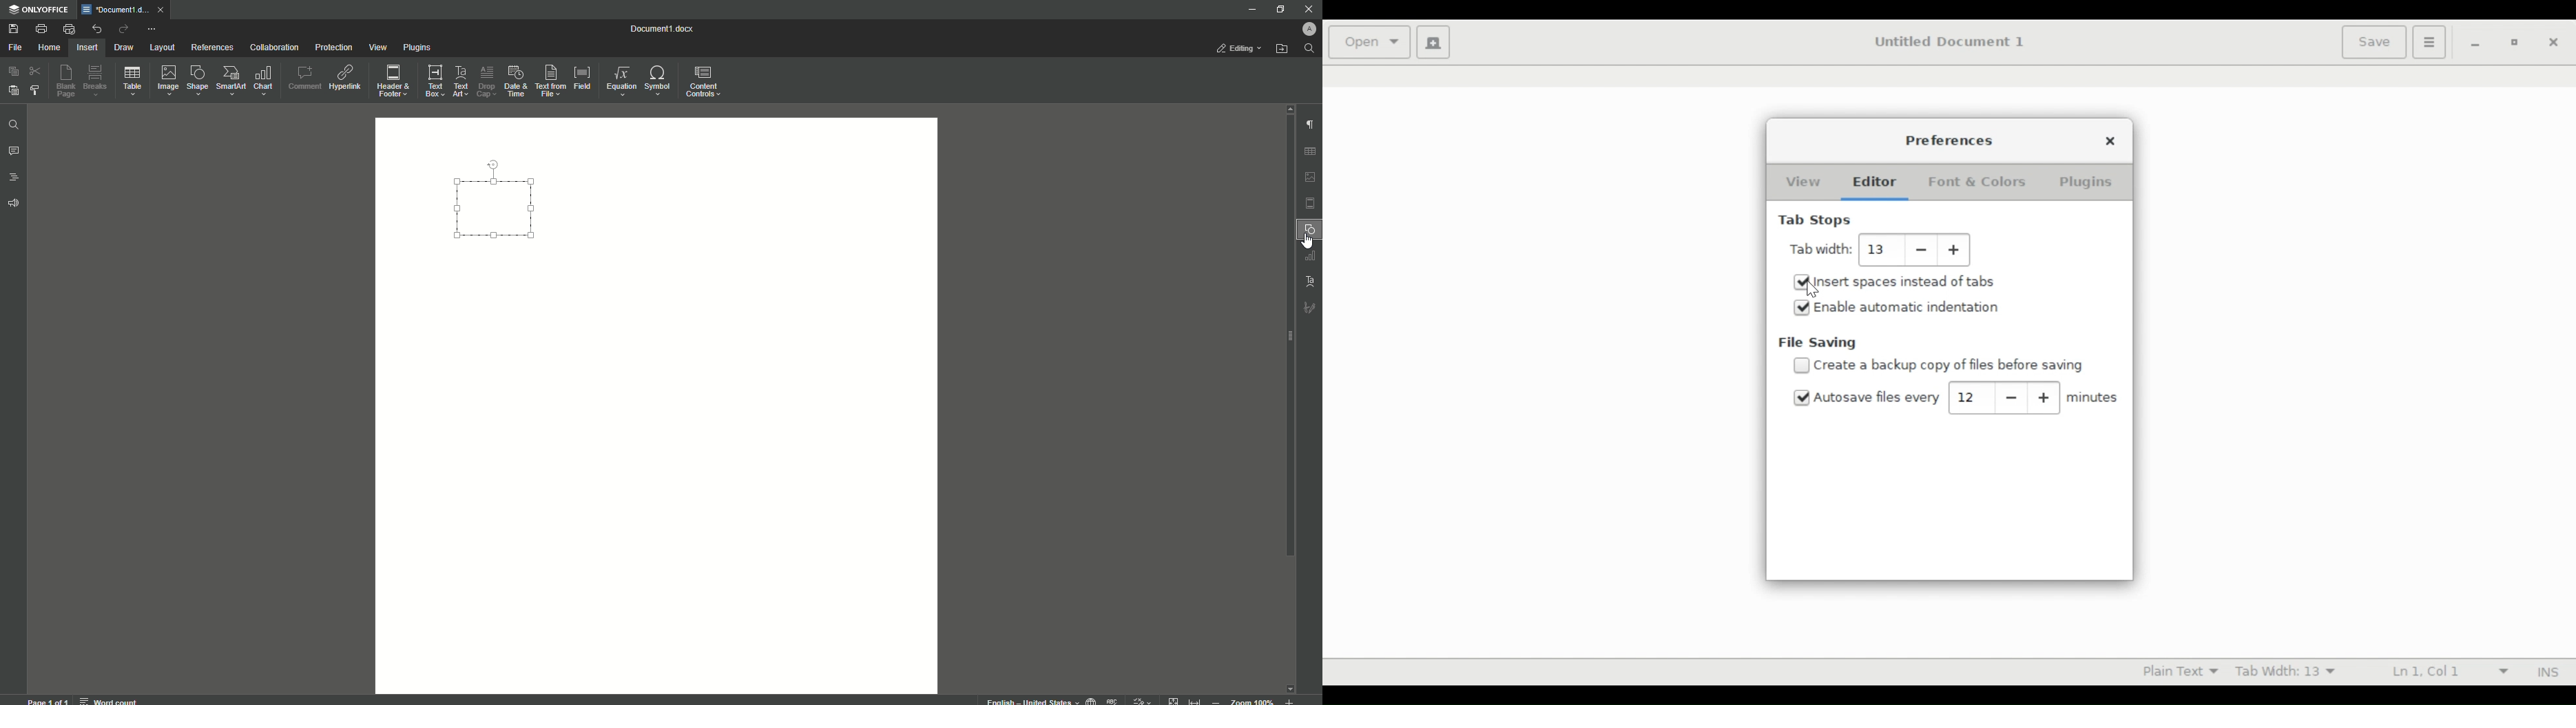 Image resolution: width=2576 pixels, height=728 pixels. Describe the element at coordinates (1311, 177) in the screenshot. I see `image` at that location.